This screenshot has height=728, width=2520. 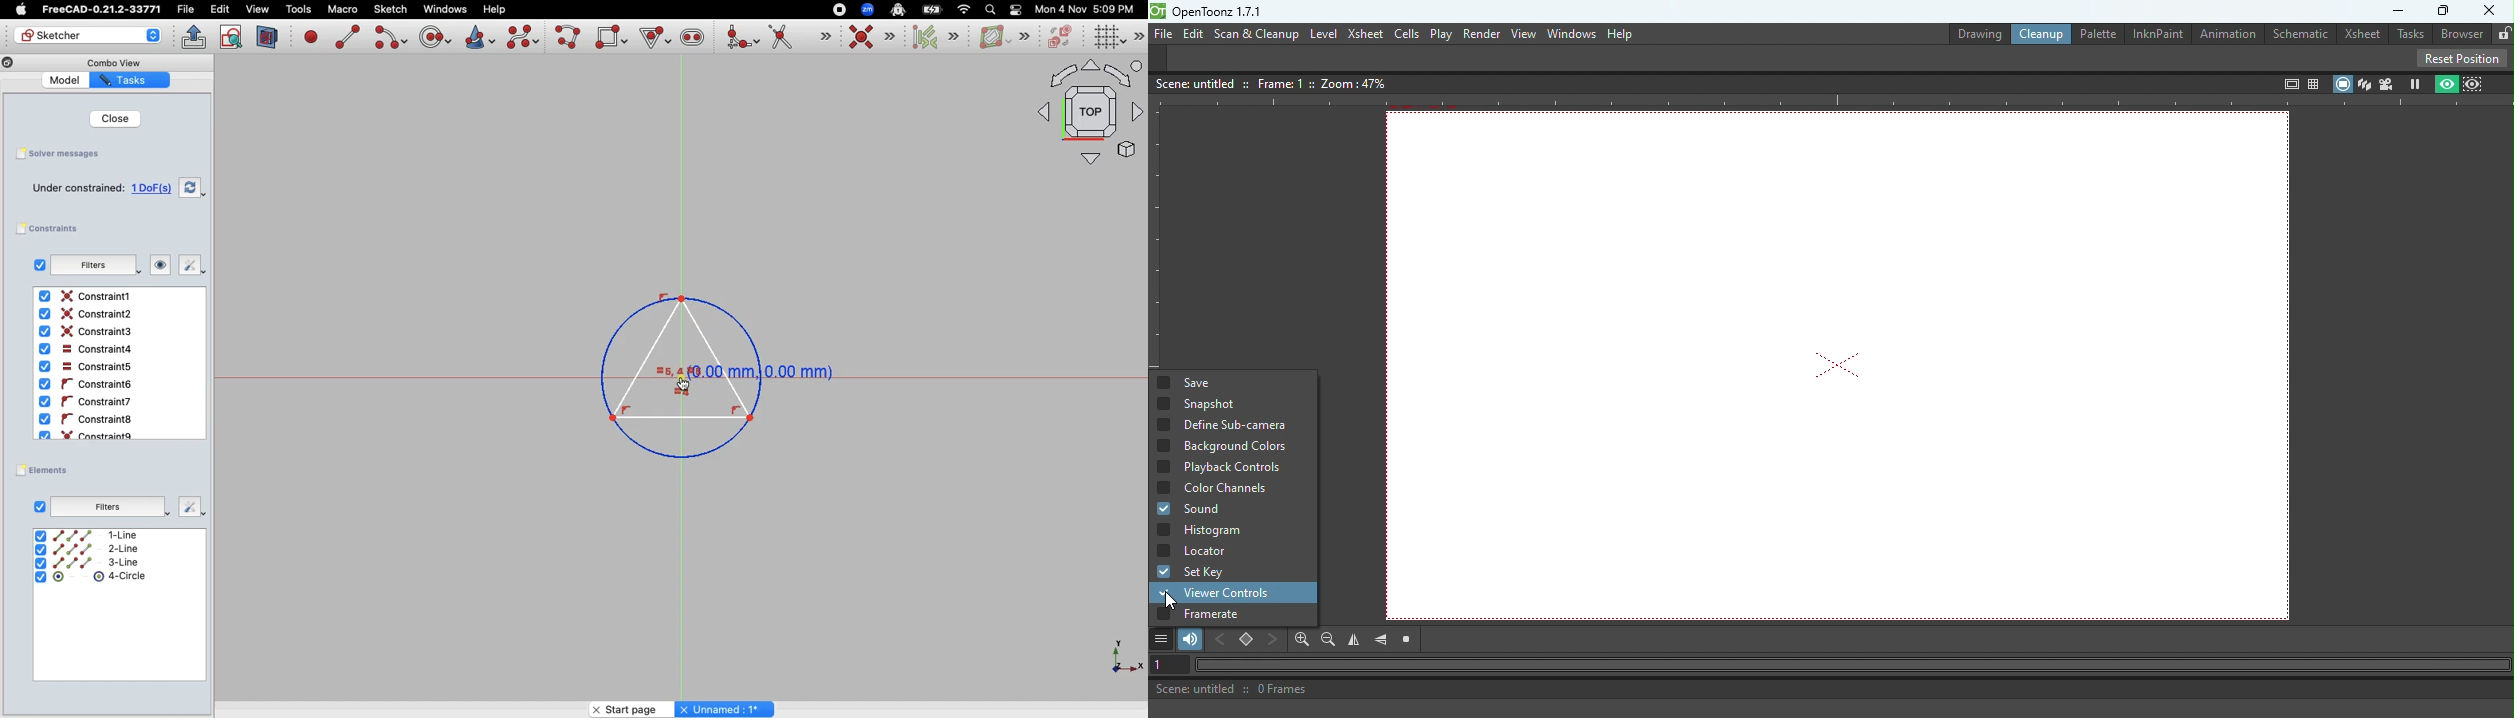 What do you see at coordinates (1004, 37) in the screenshot?
I see `B-spline information layer` at bounding box center [1004, 37].